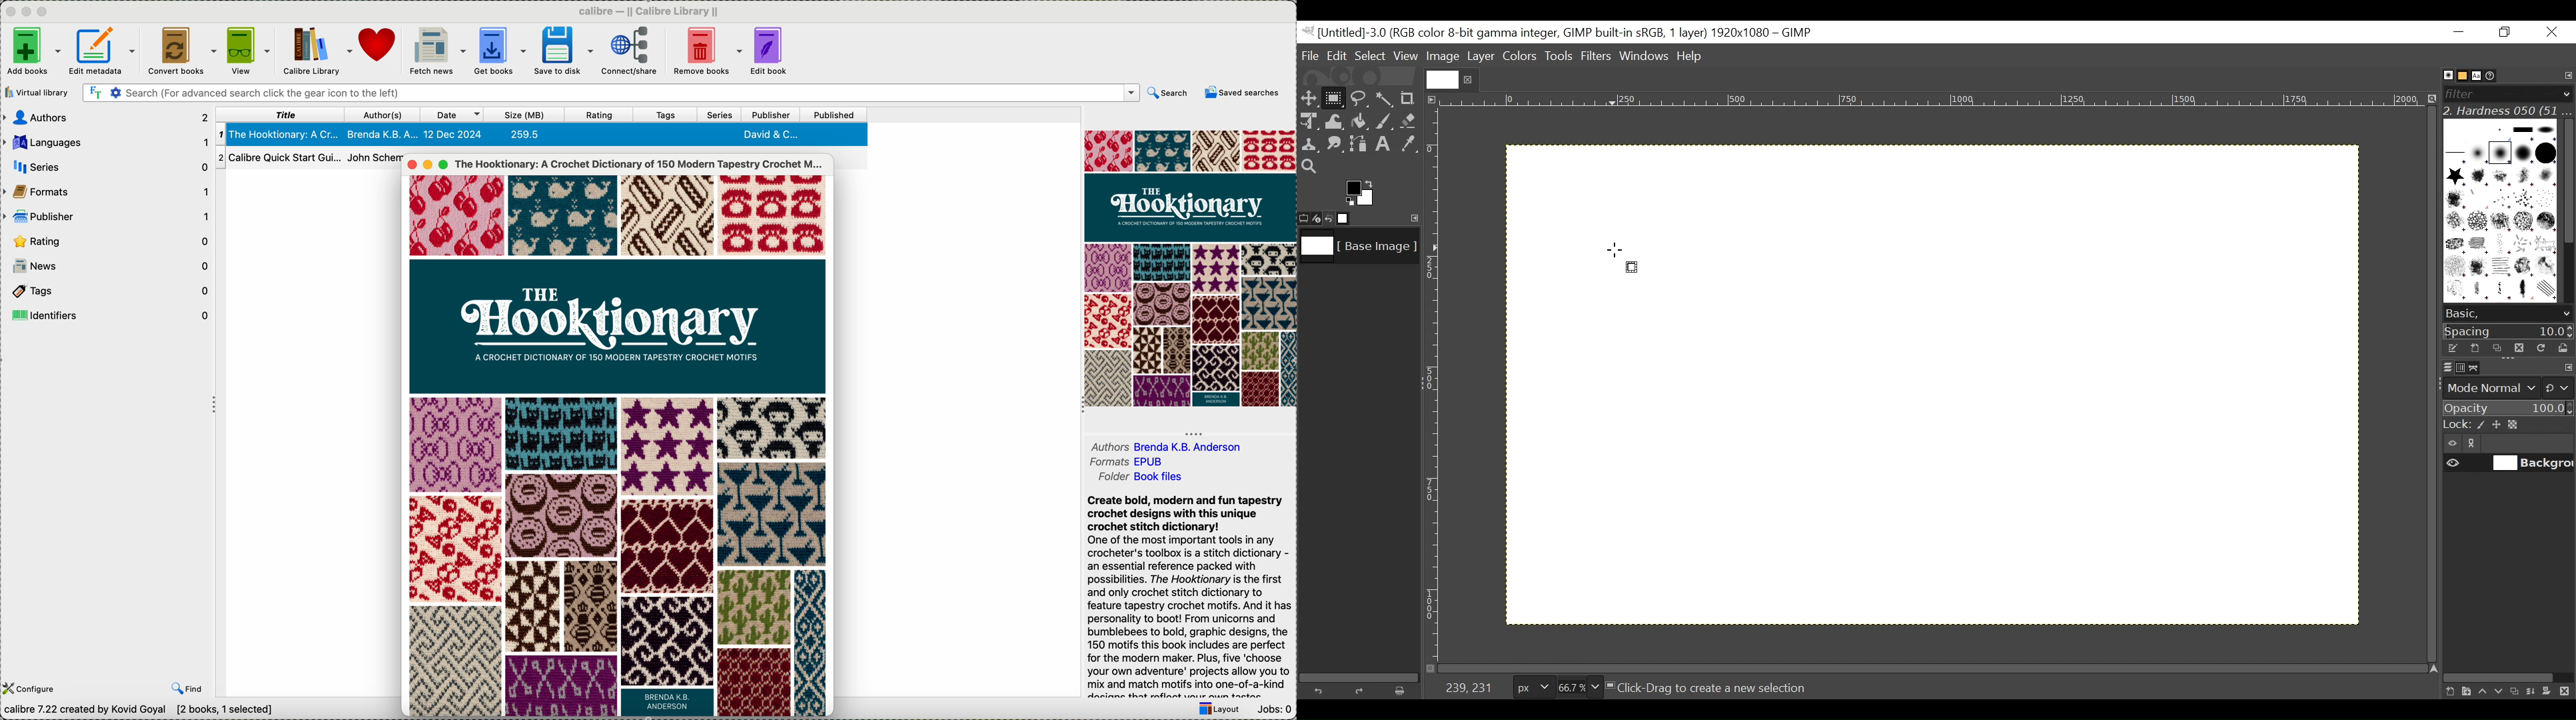 Image resolution: width=2576 pixels, height=728 pixels. Describe the element at coordinates (2441, 75) in the screenshot. I see `Brushes` at that location.